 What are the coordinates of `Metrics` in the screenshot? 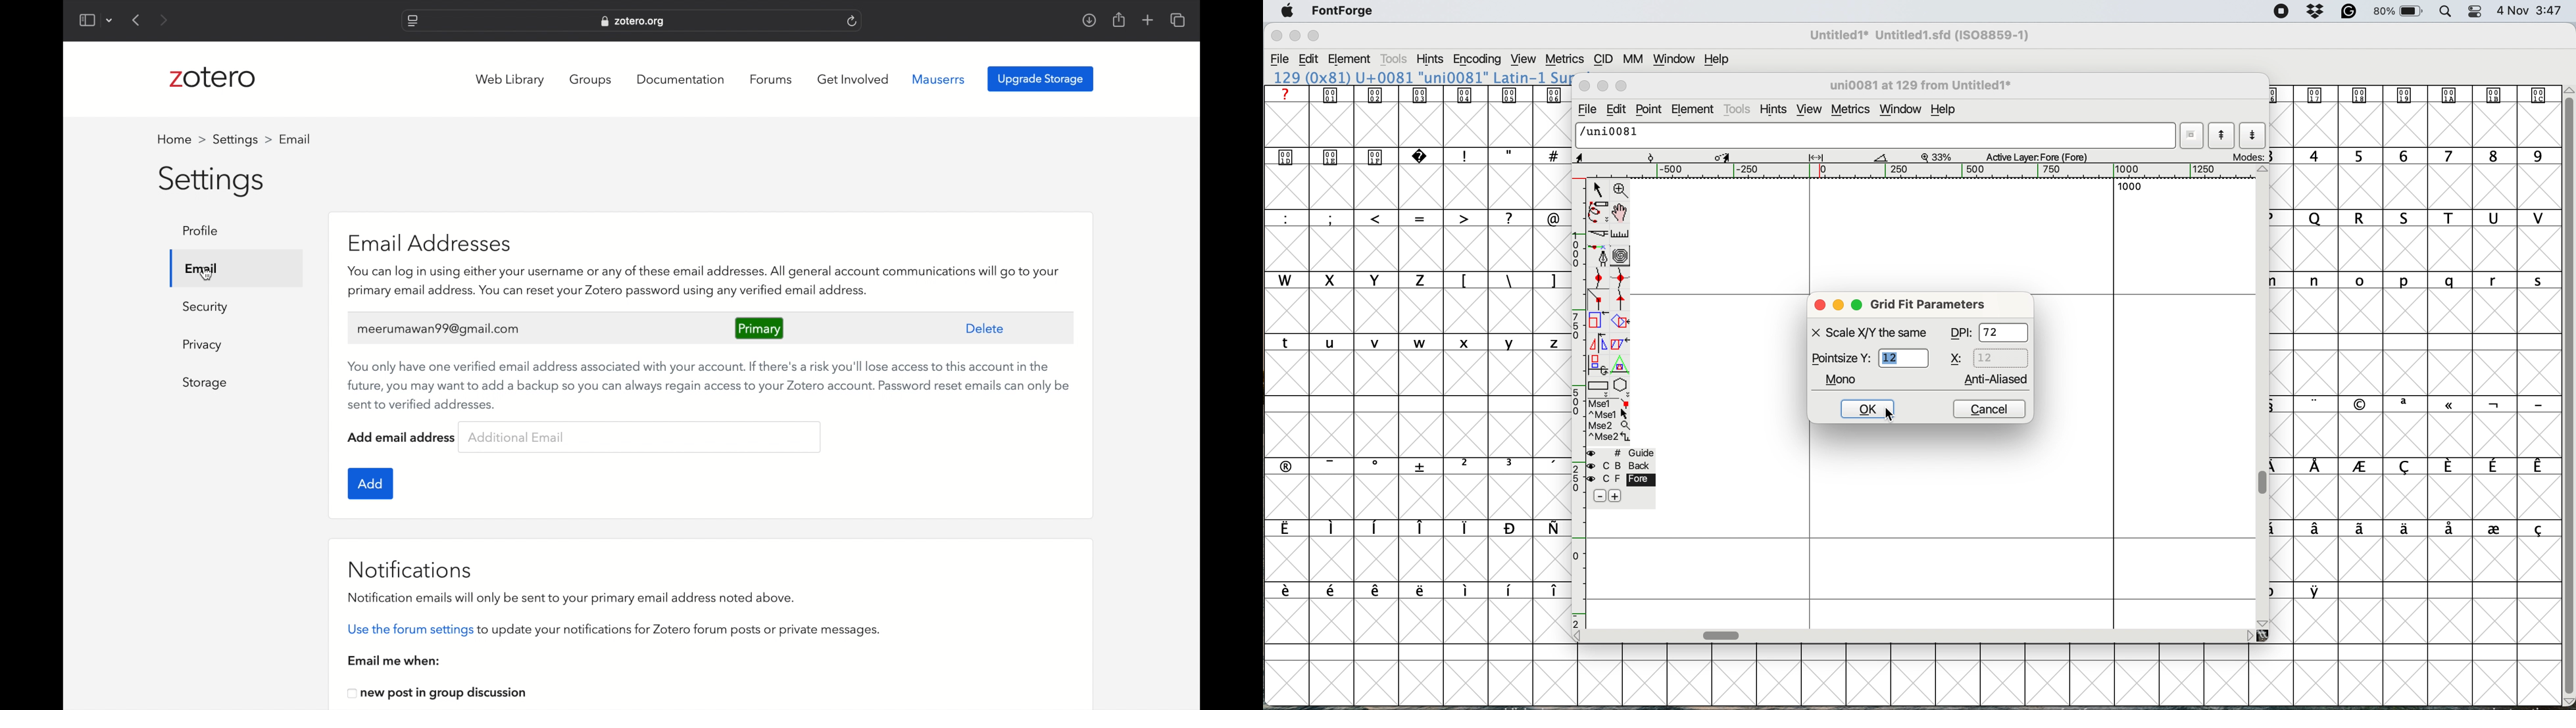 It's located at (1564, 61).